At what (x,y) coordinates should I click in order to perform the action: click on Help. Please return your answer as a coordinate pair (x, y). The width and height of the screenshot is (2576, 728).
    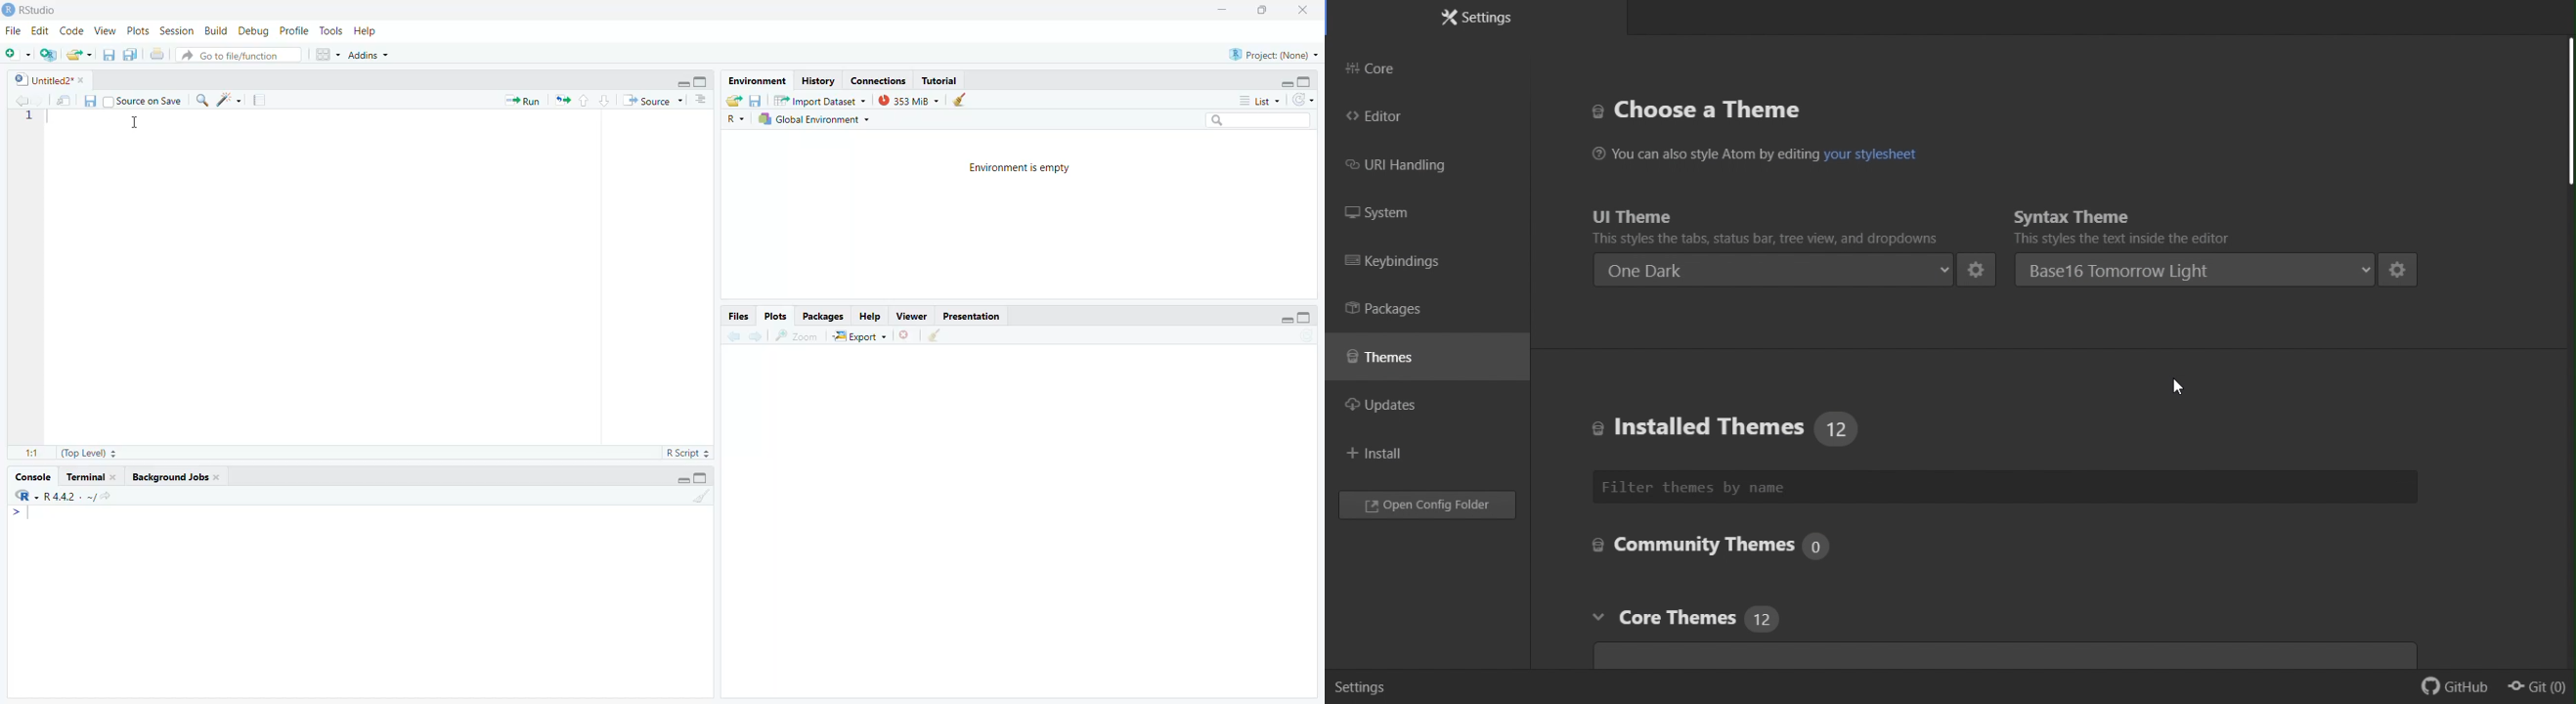
    Looking at the image, I should click on (366, 32).